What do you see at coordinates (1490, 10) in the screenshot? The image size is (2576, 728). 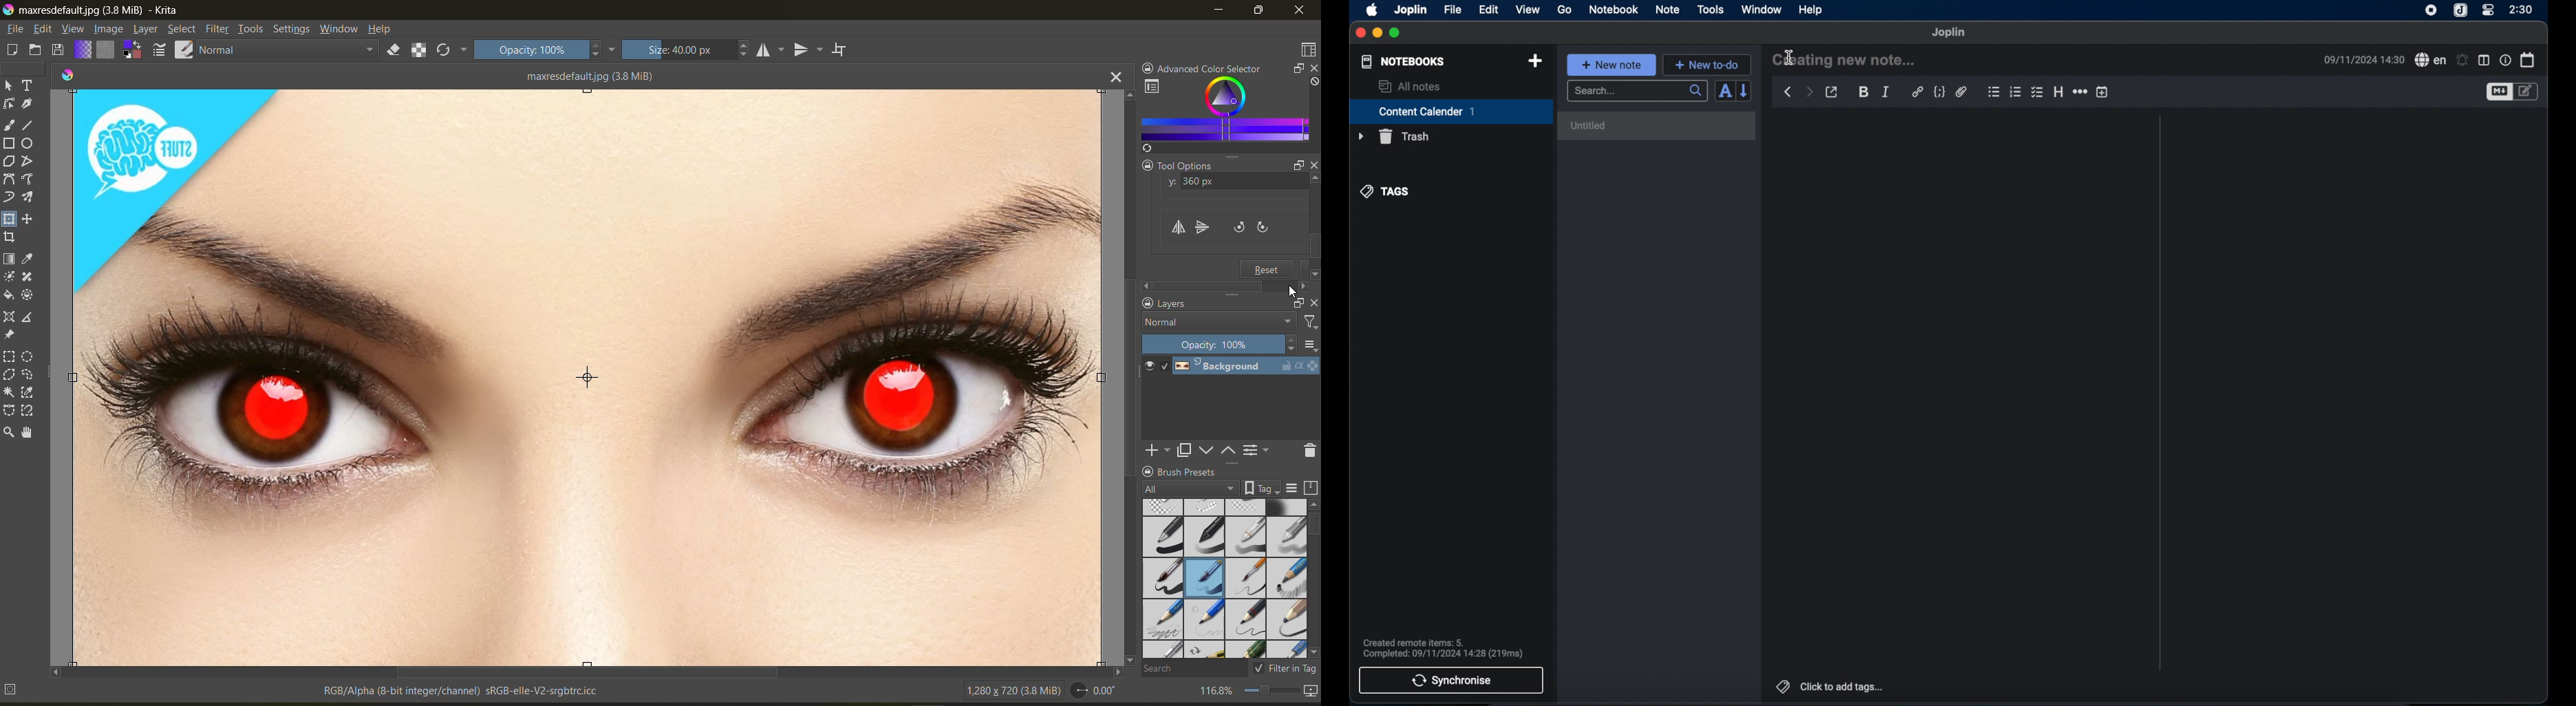 I see `edit` at bounding box center [1490, 10].